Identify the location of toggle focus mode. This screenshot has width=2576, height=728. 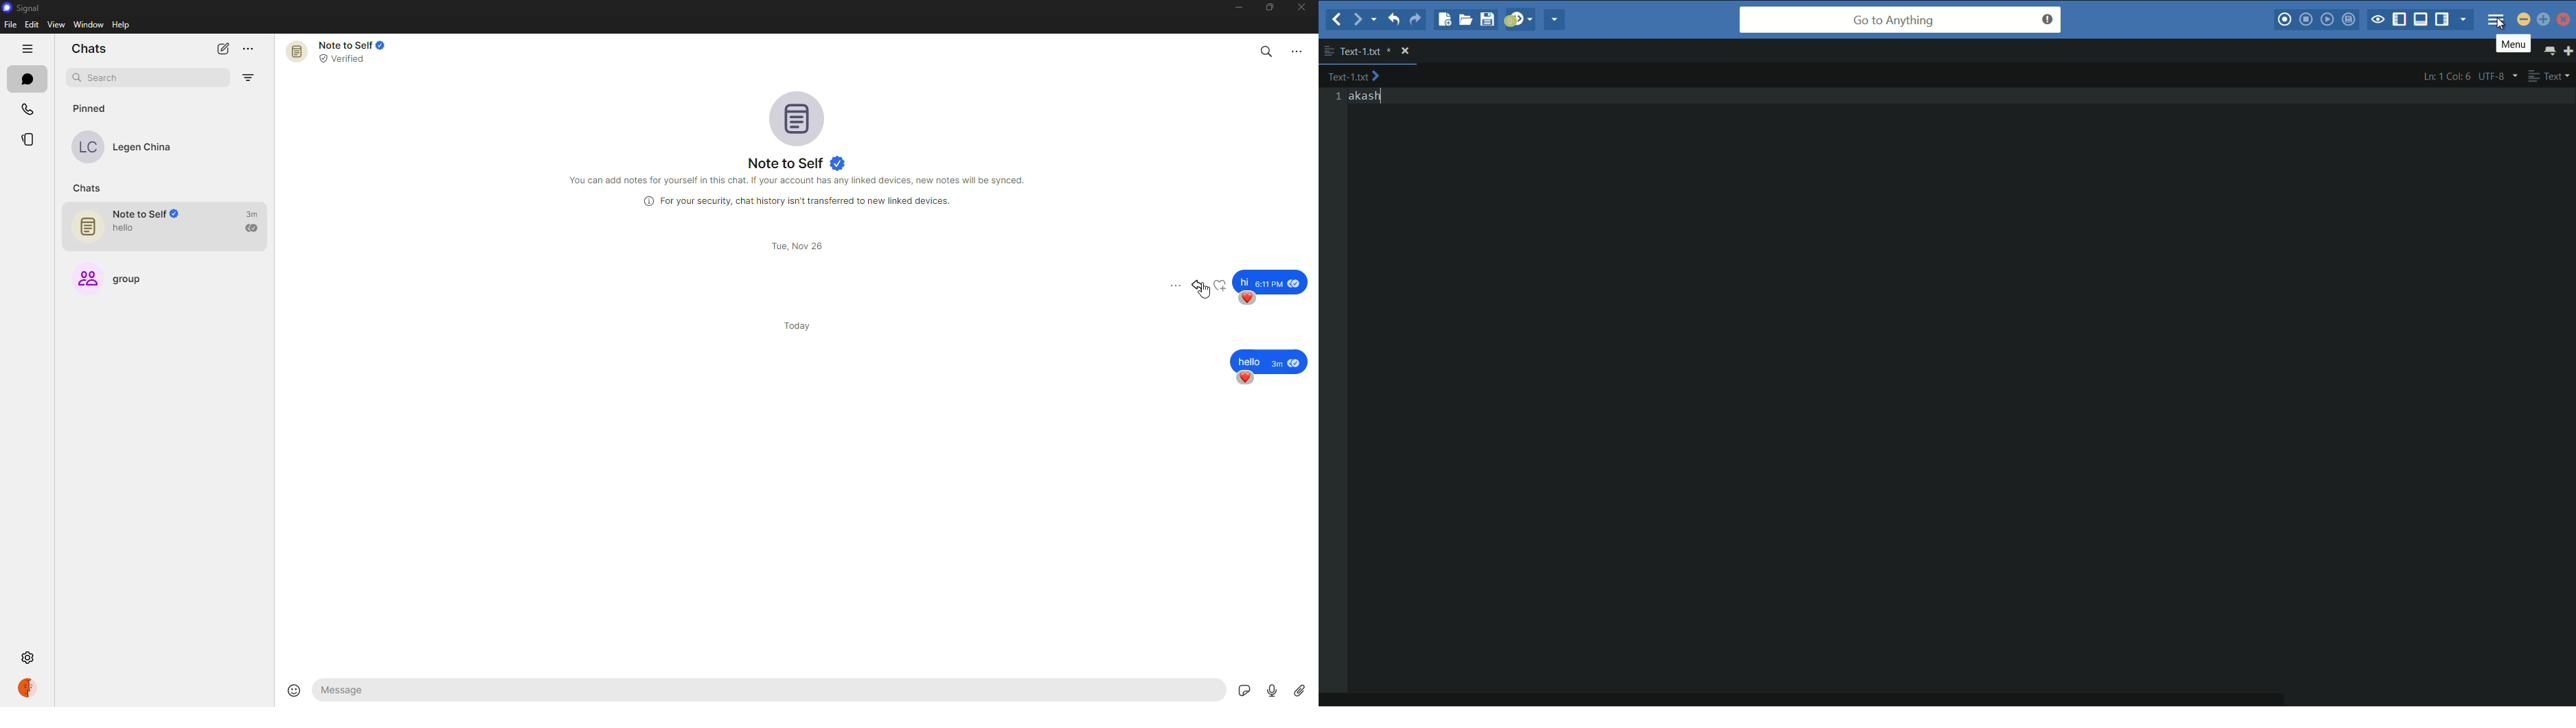
(2378, 19).